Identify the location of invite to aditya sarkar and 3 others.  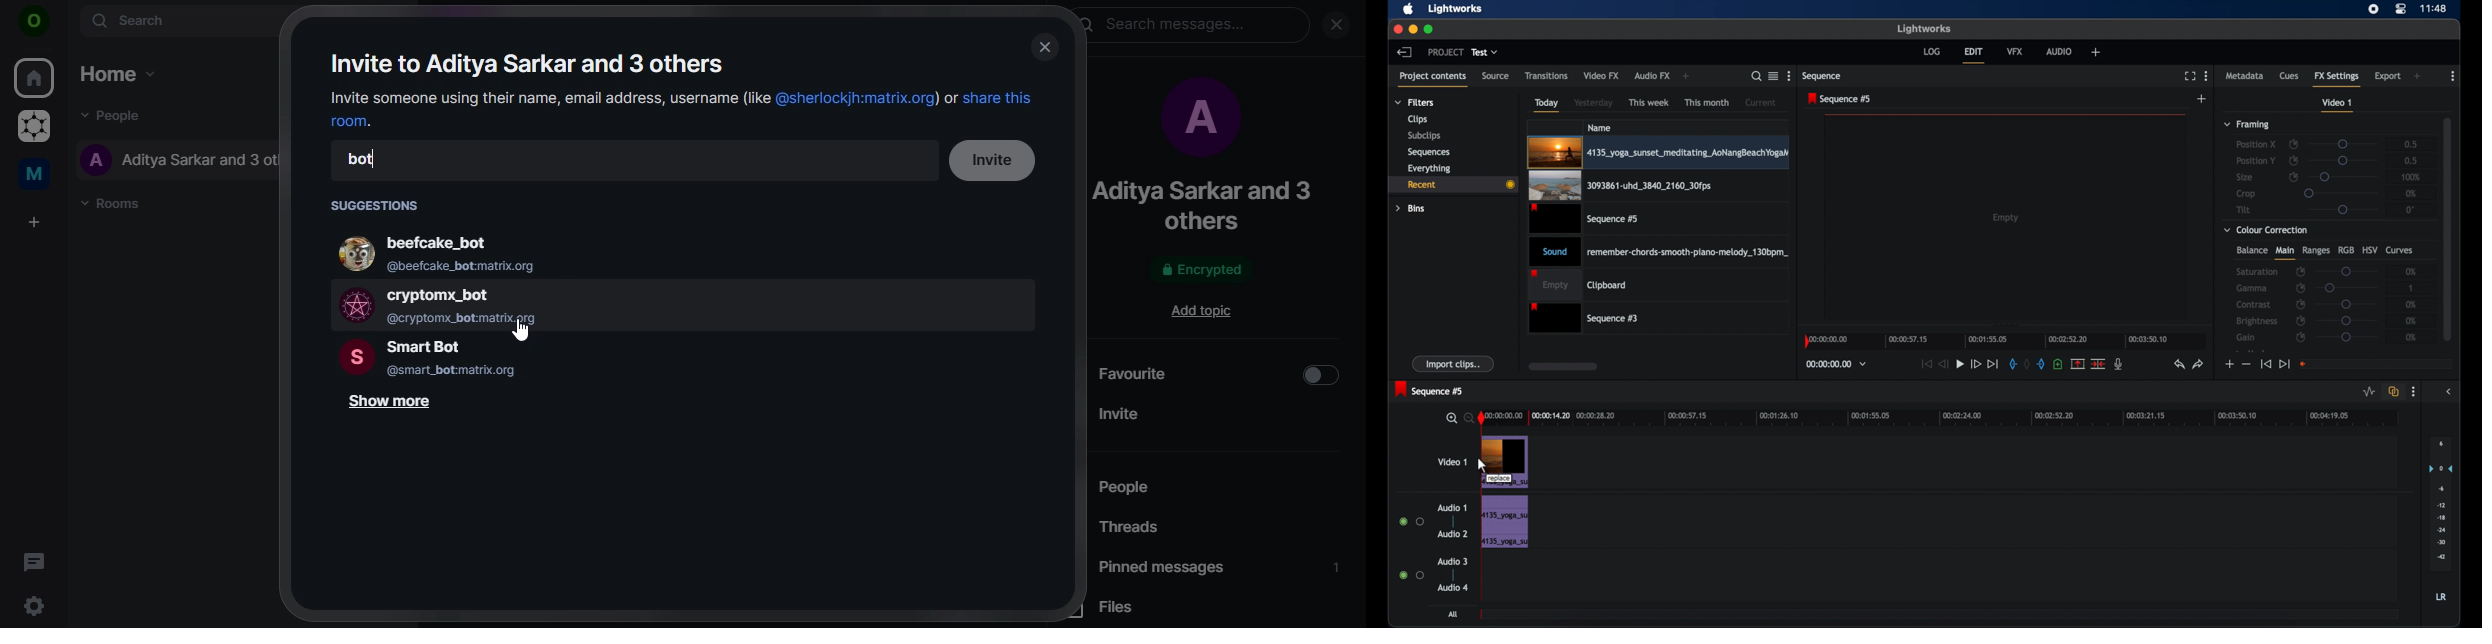
(530, 64).